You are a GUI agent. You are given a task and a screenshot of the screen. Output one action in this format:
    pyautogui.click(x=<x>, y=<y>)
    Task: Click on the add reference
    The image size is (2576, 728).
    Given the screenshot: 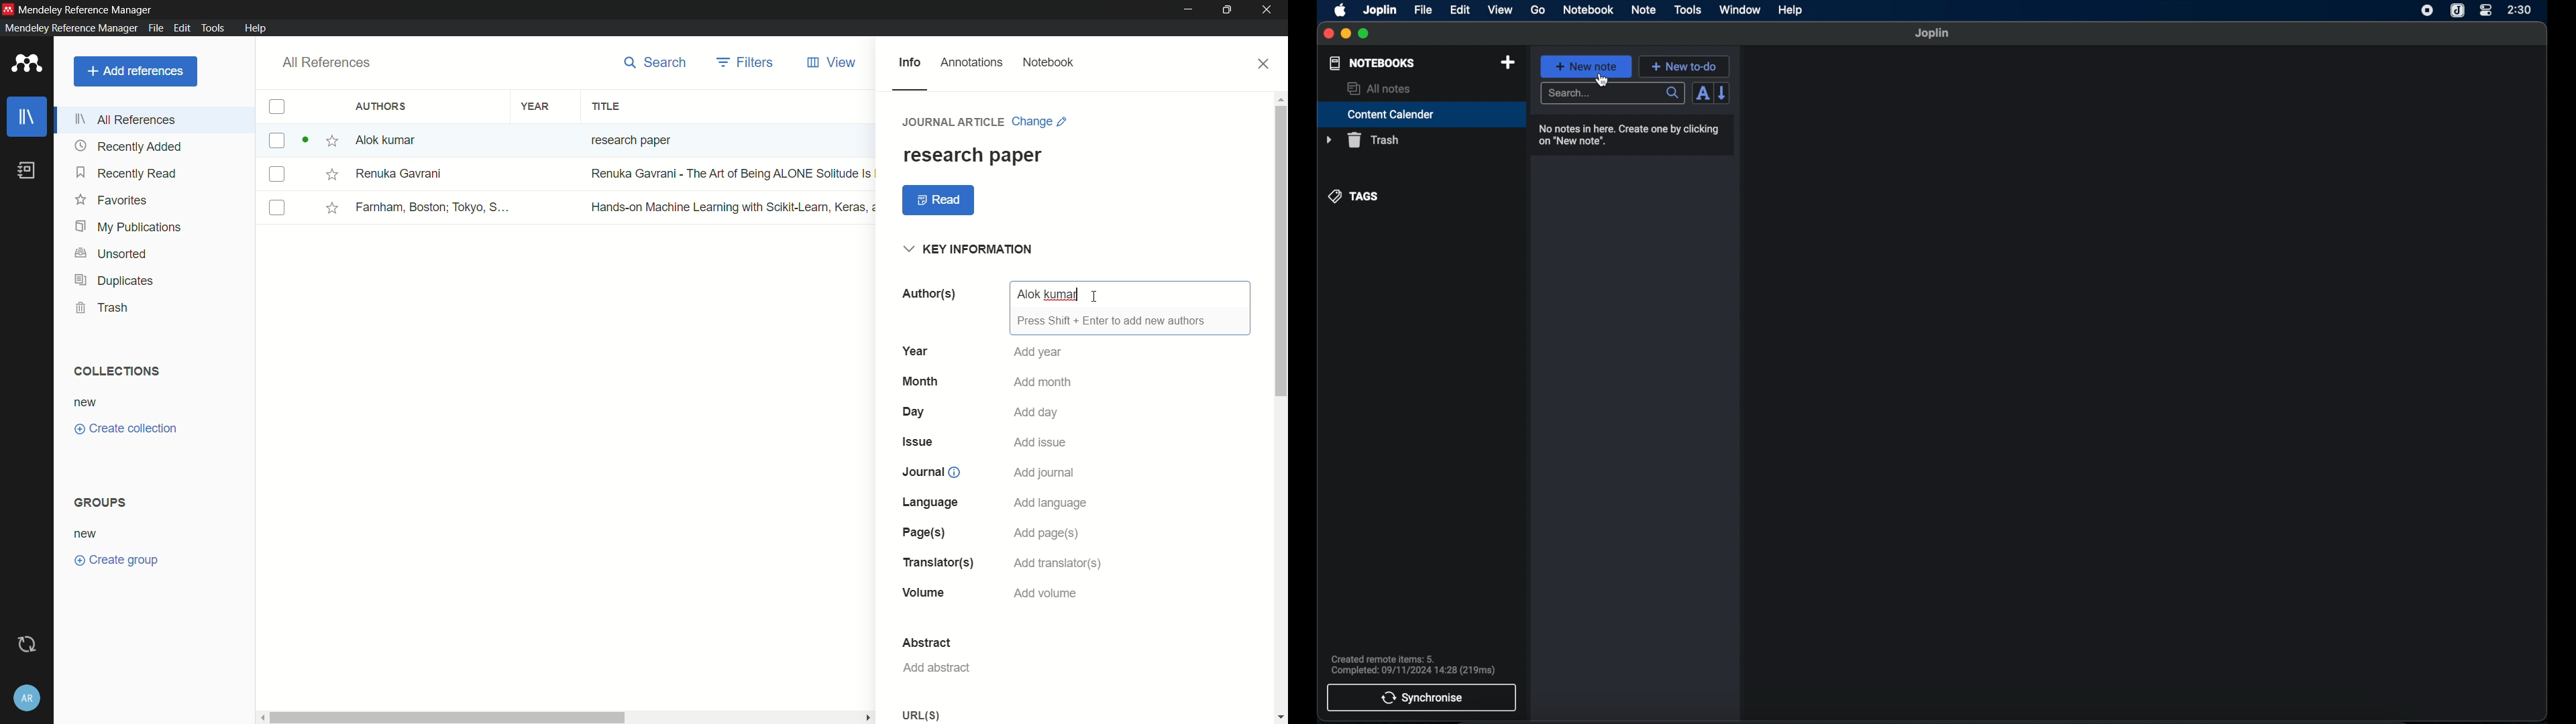 What is the action you would take?
    pyautogui.click(x=135, y=71)
    